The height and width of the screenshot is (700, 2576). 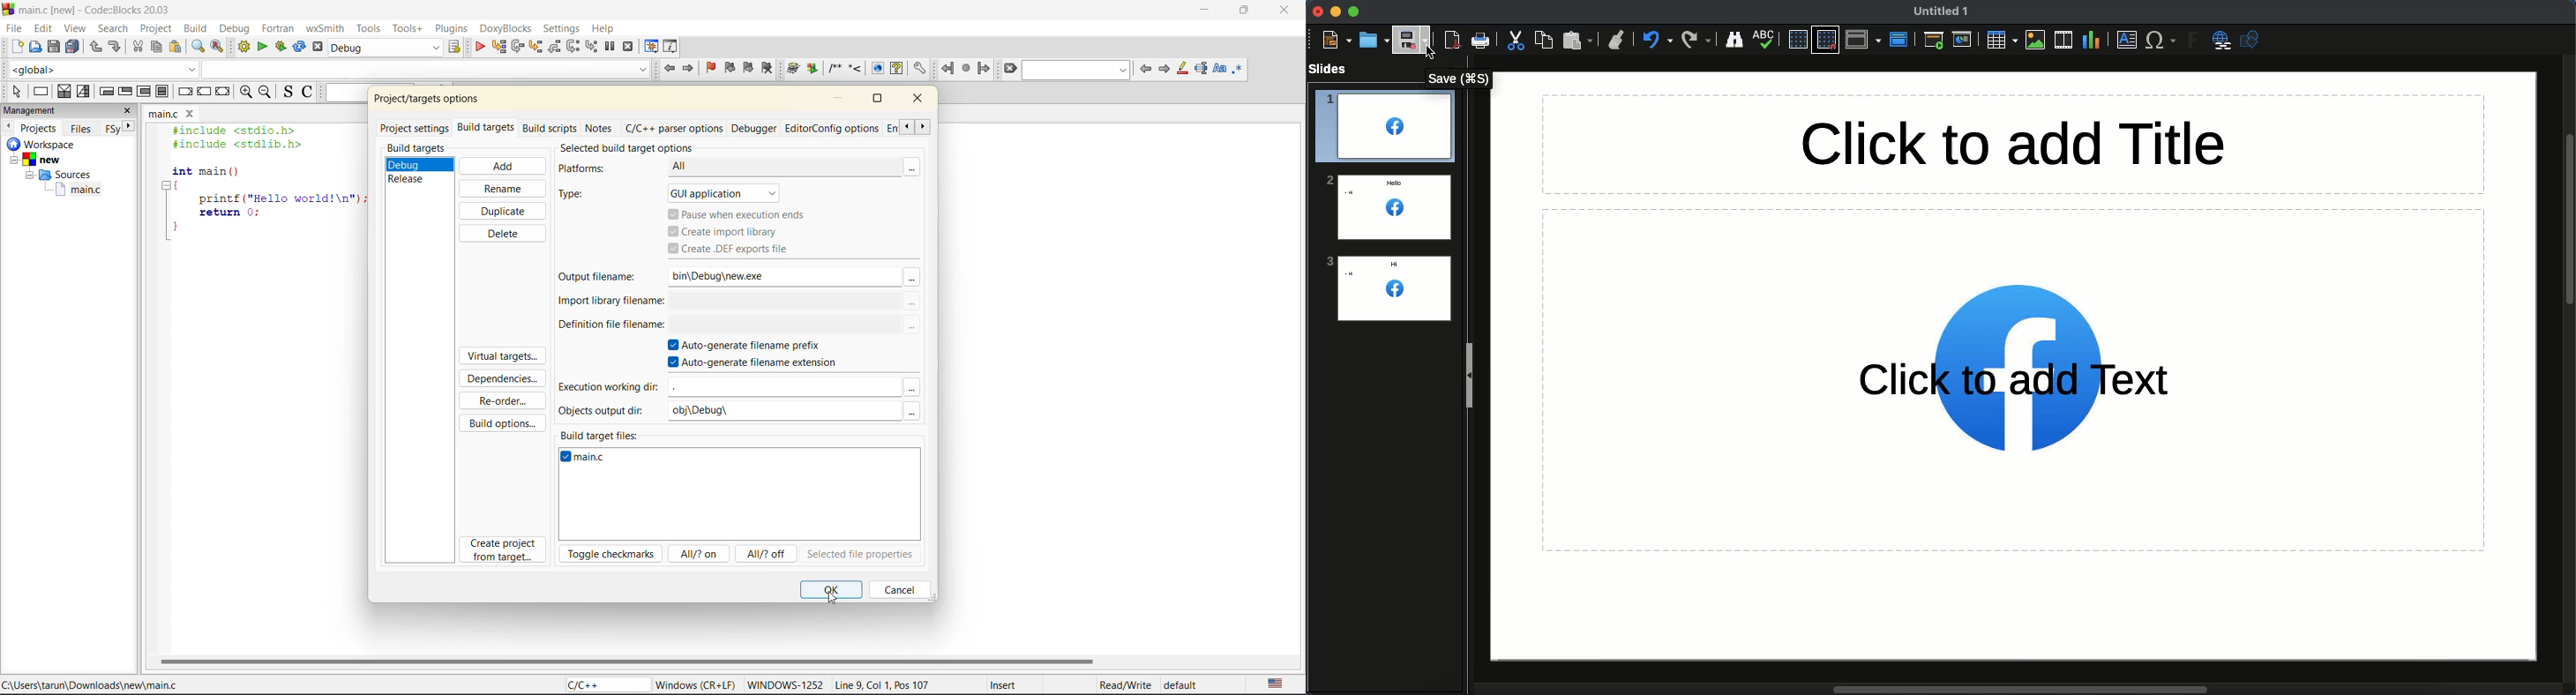 I want to click on doxyblocks, so click(x=505, y=29).